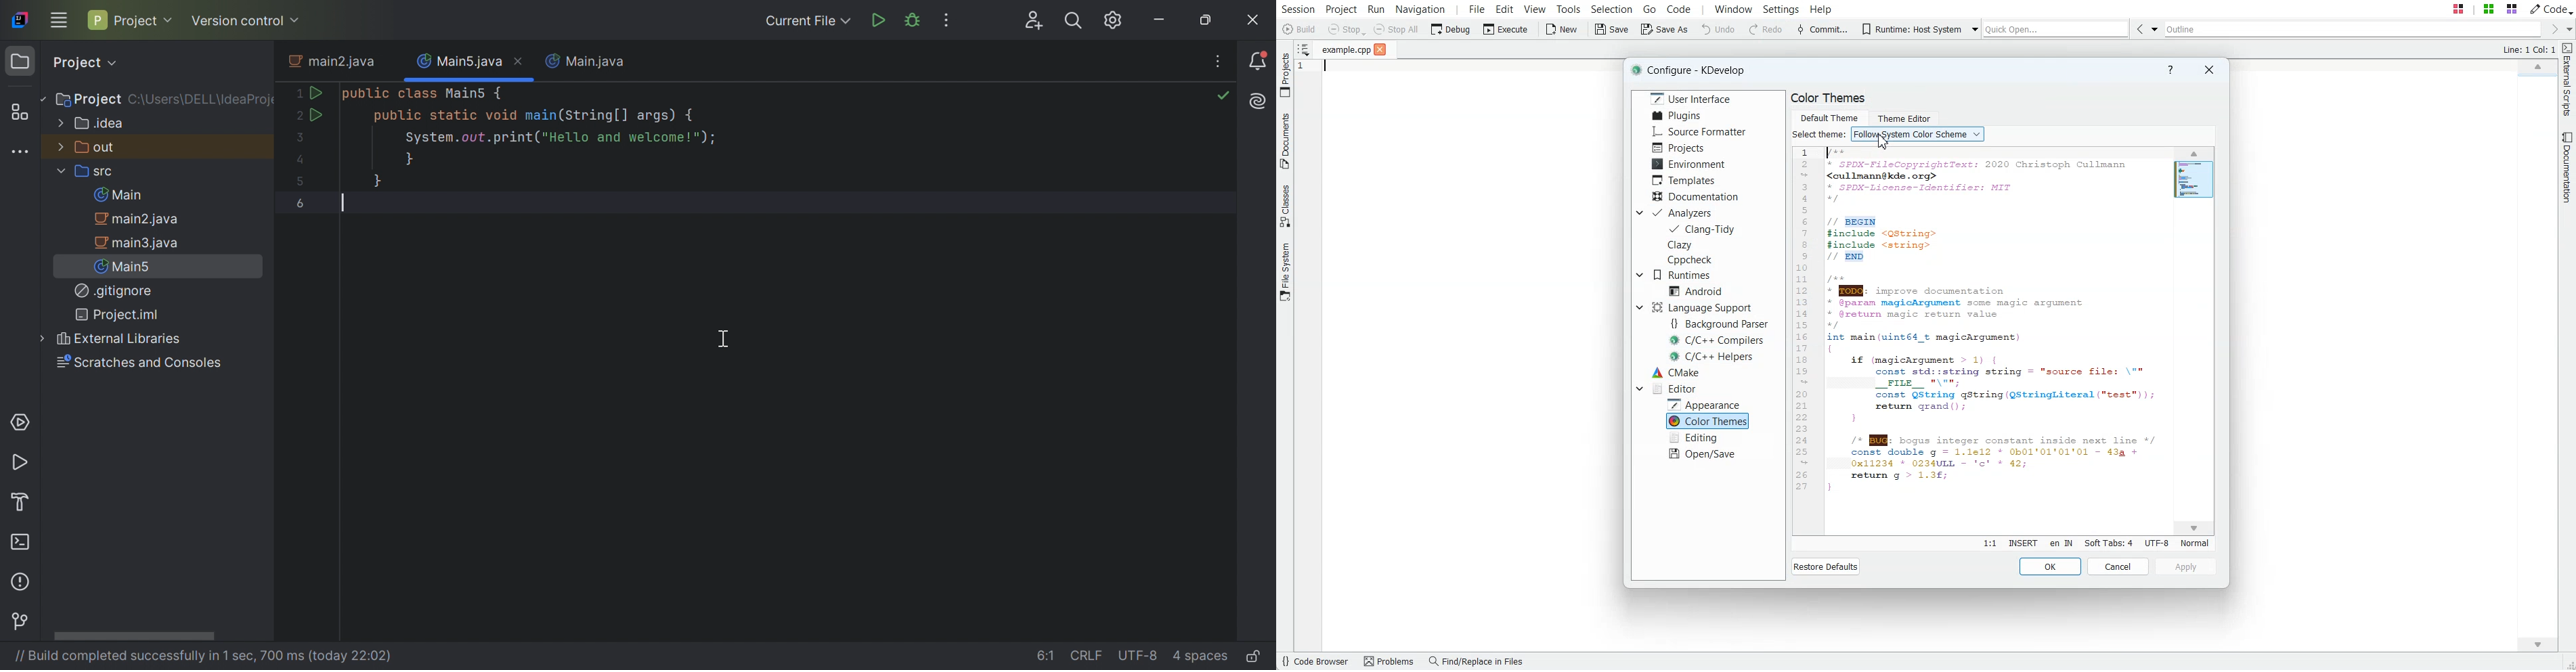  I want to click on Save As, so click(1664, 30).